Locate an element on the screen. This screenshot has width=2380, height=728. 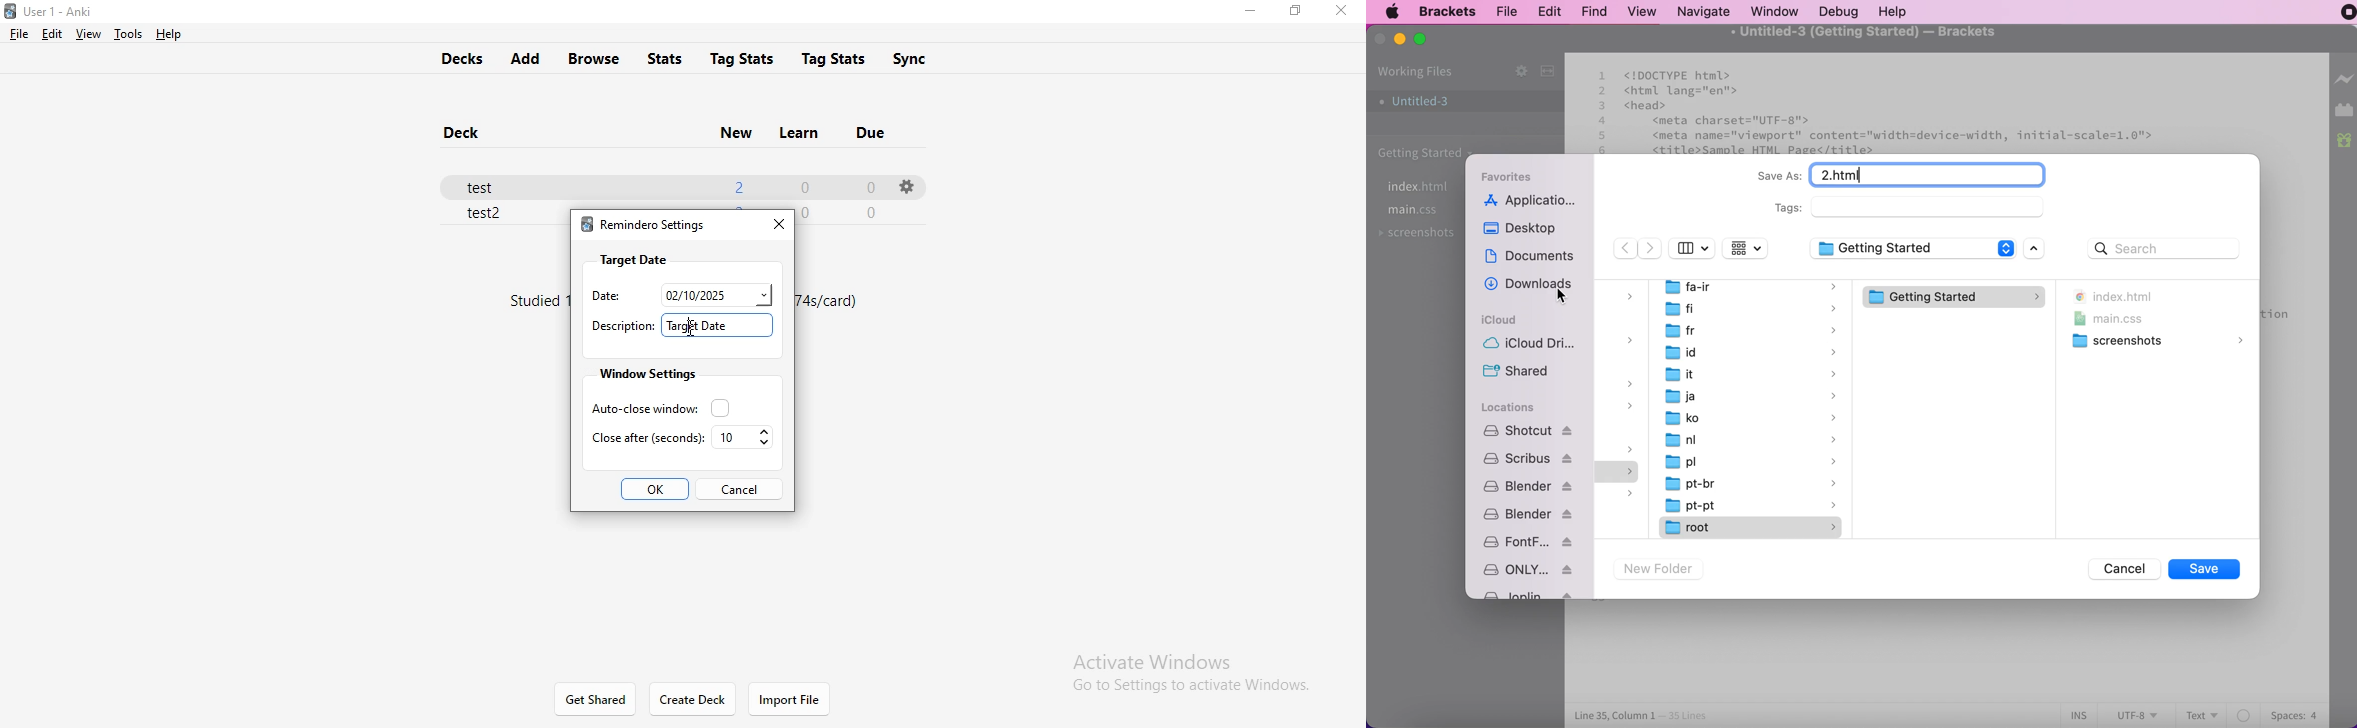
live preview is located at coordinates (2342, 79).